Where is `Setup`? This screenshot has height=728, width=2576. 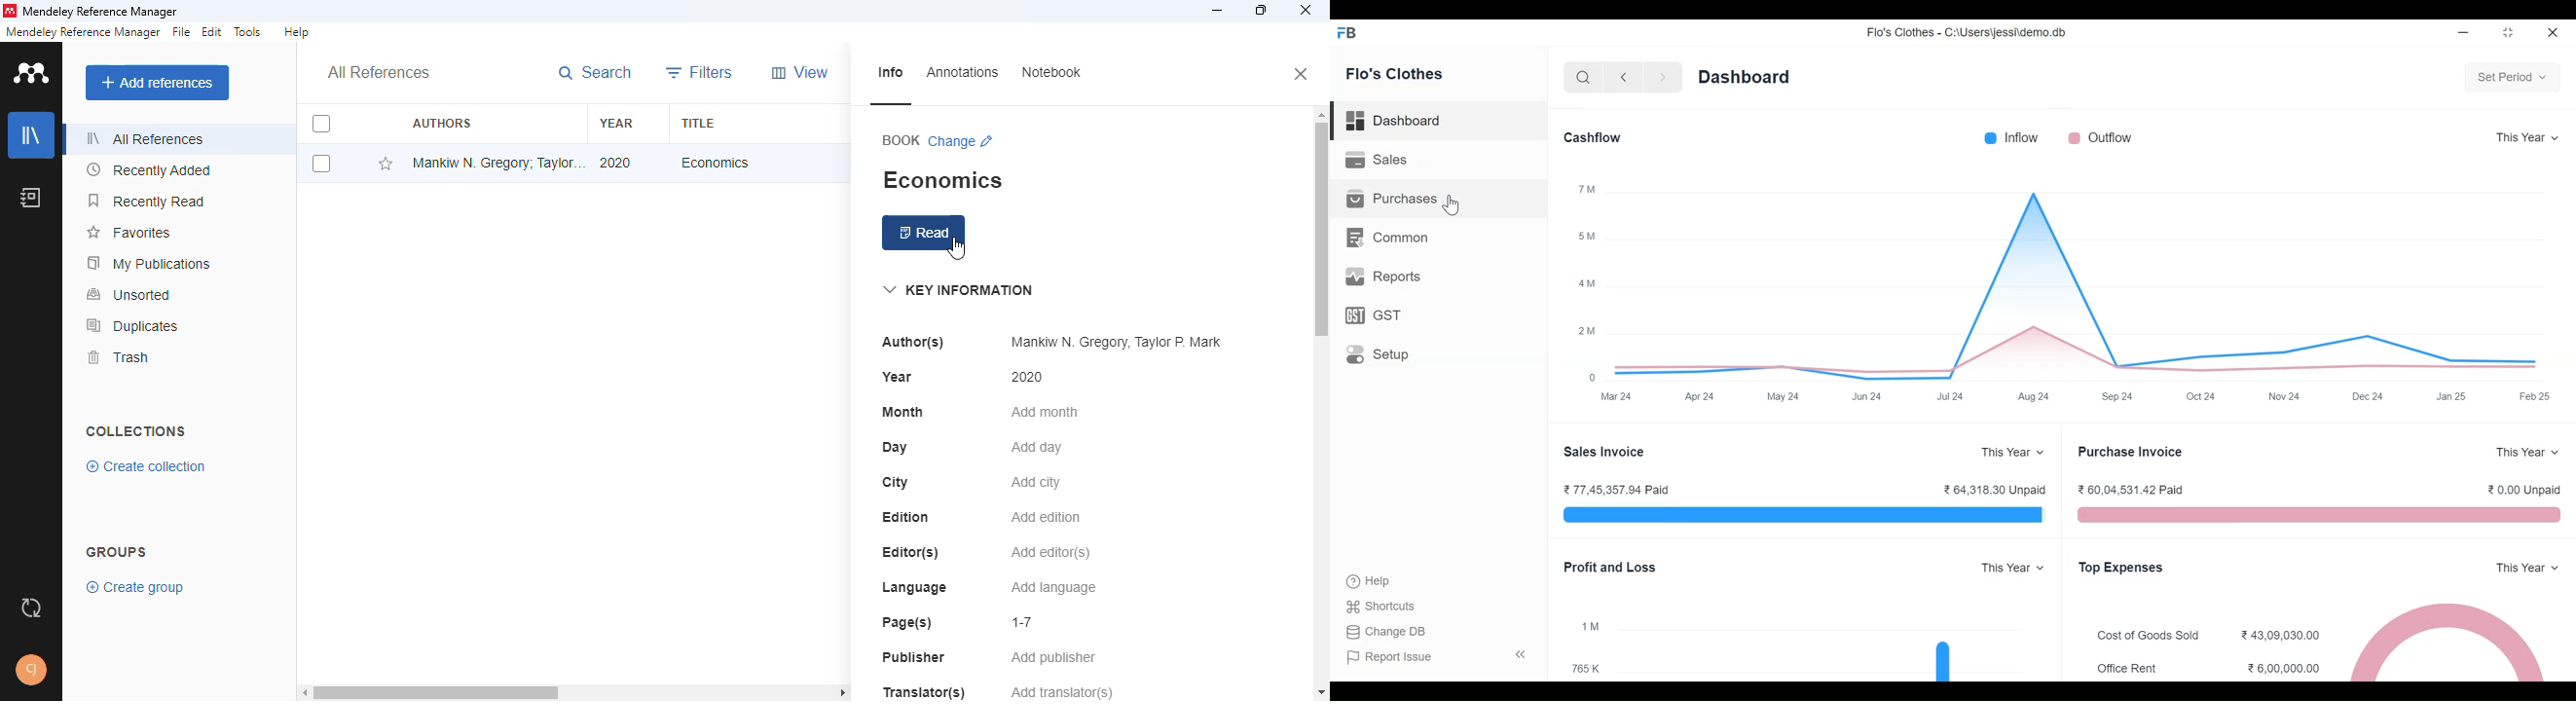
Setup is located at coordinates (1377, 354).